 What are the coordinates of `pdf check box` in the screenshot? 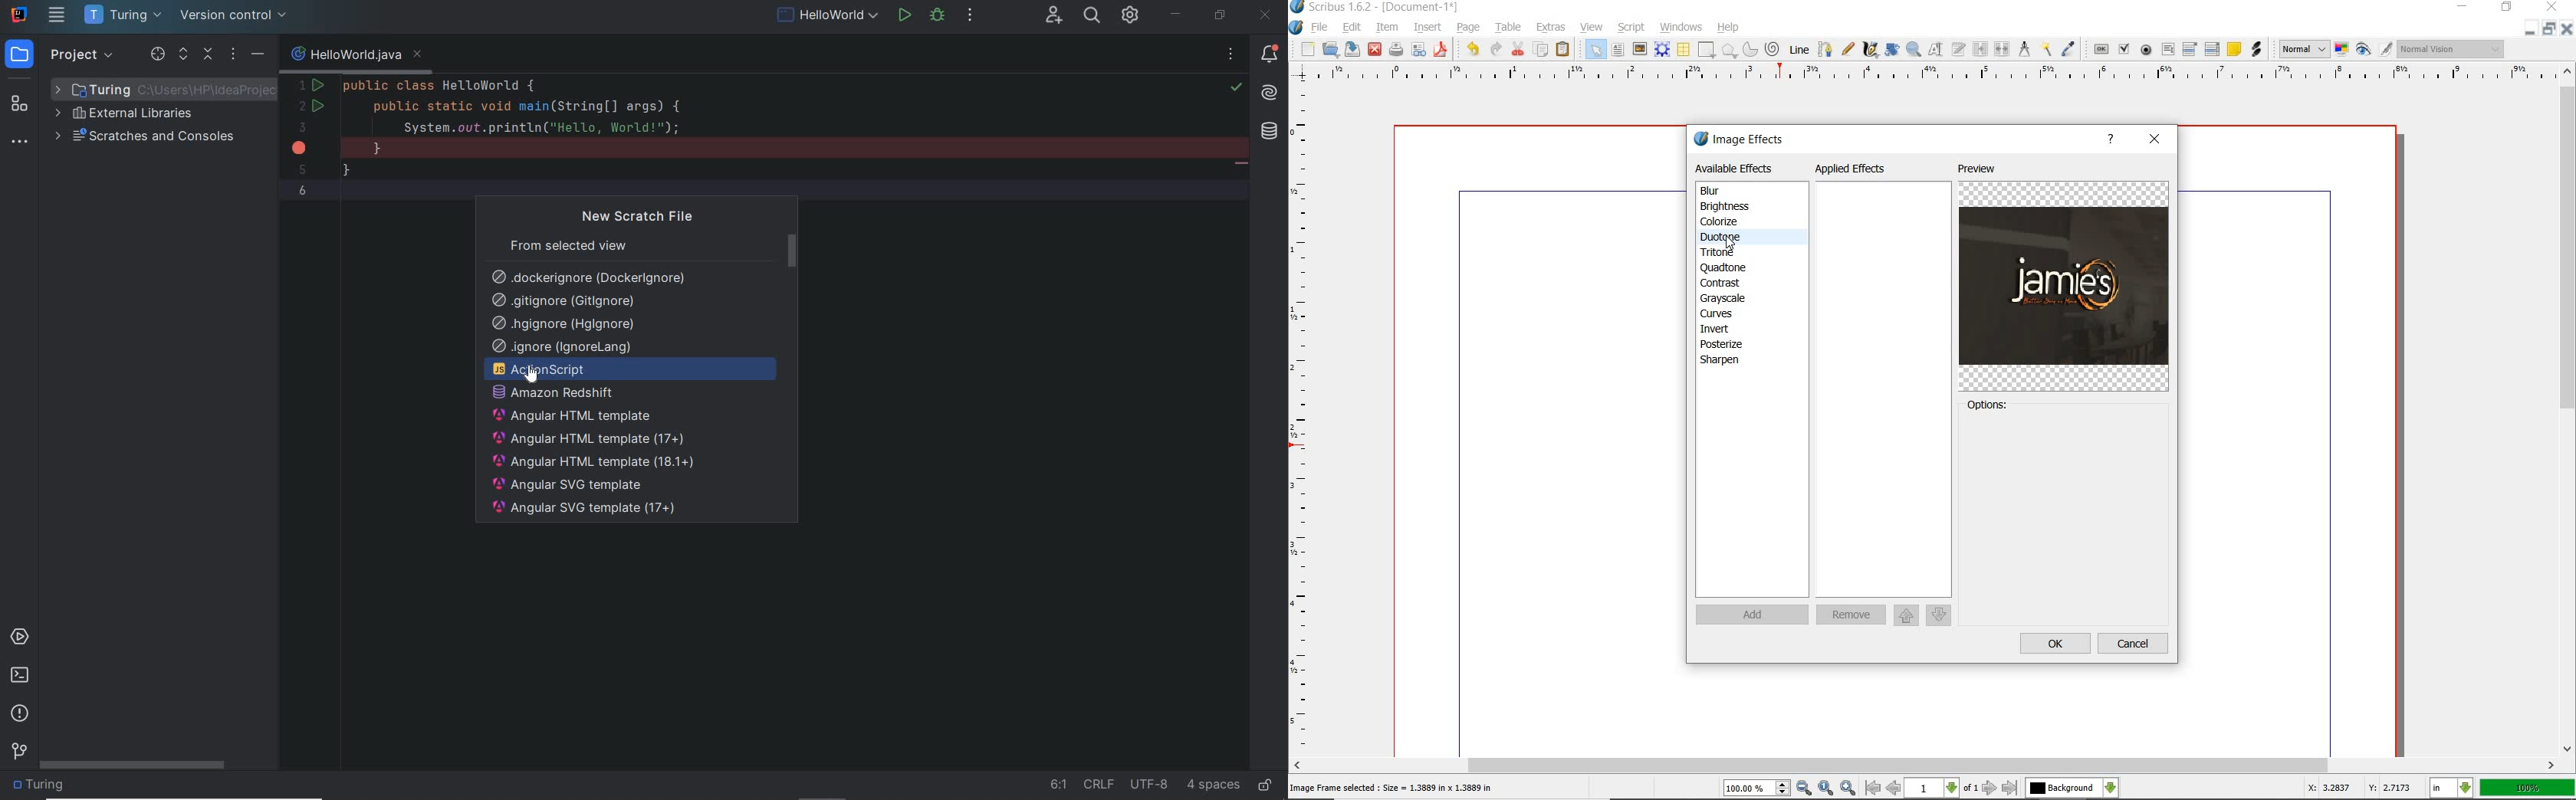 It's located at (2124, 49).